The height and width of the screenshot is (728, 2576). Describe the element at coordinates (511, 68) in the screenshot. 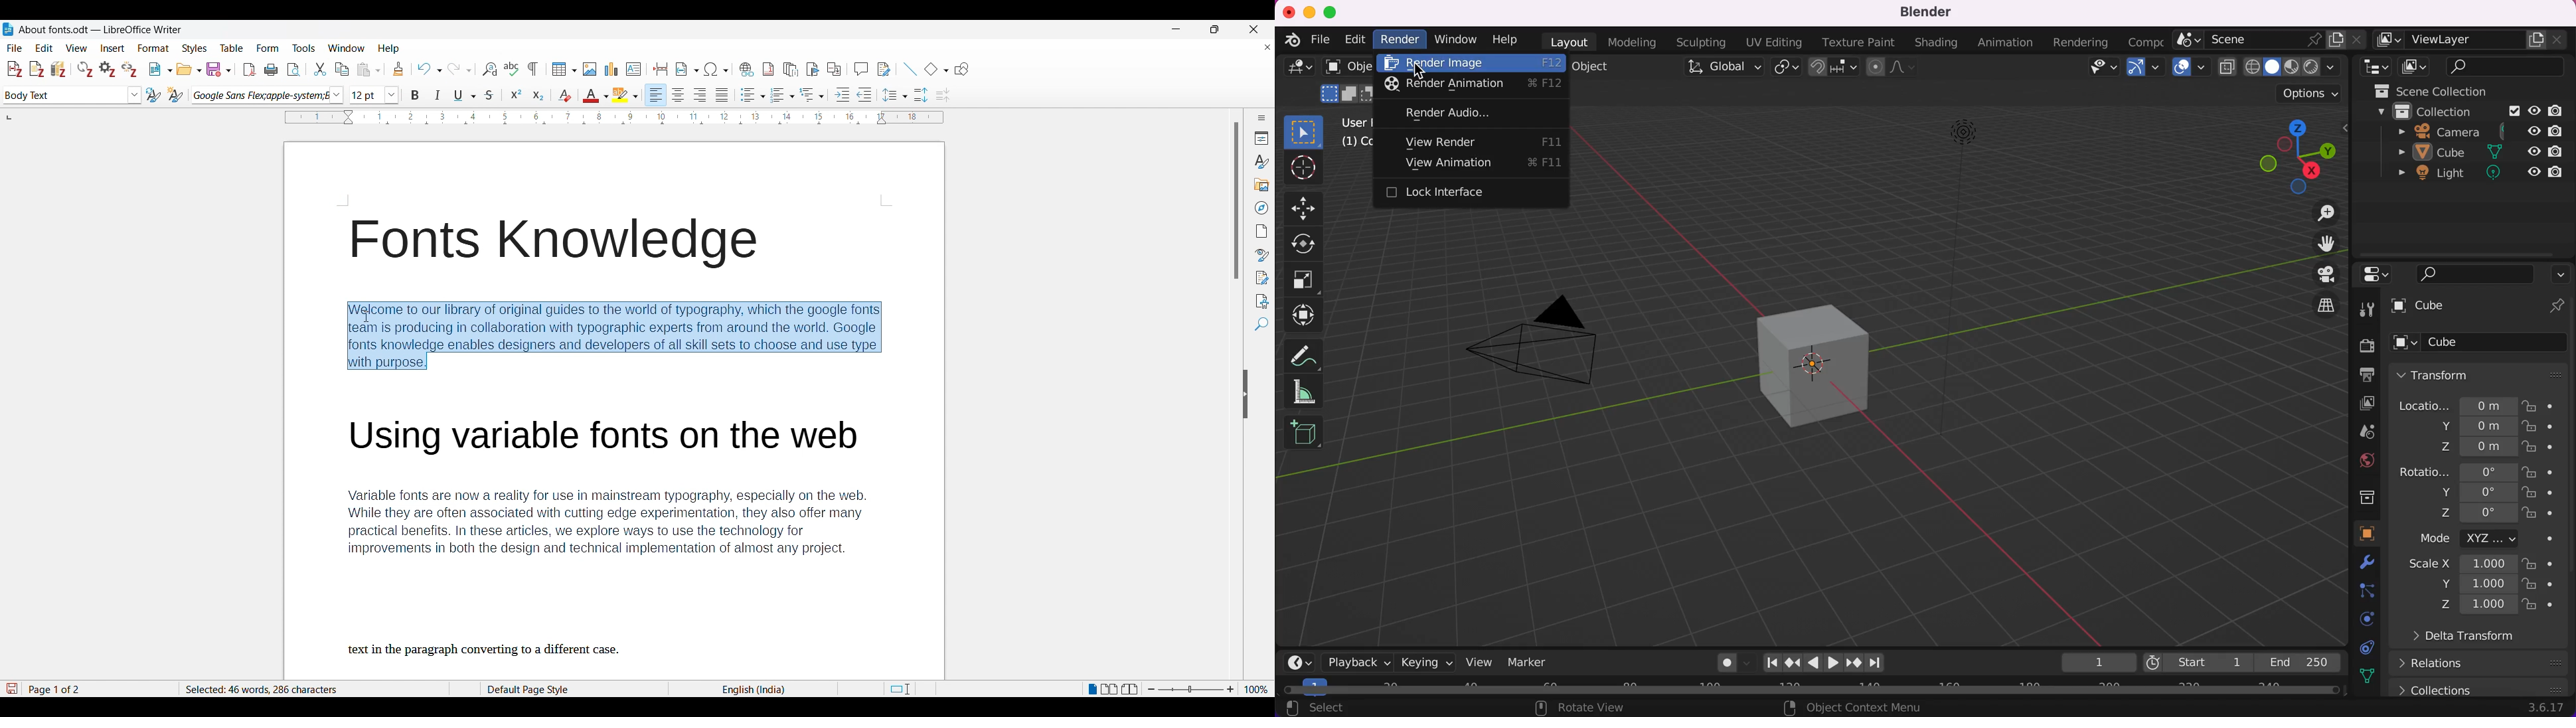

I see `Spell check` at that location.